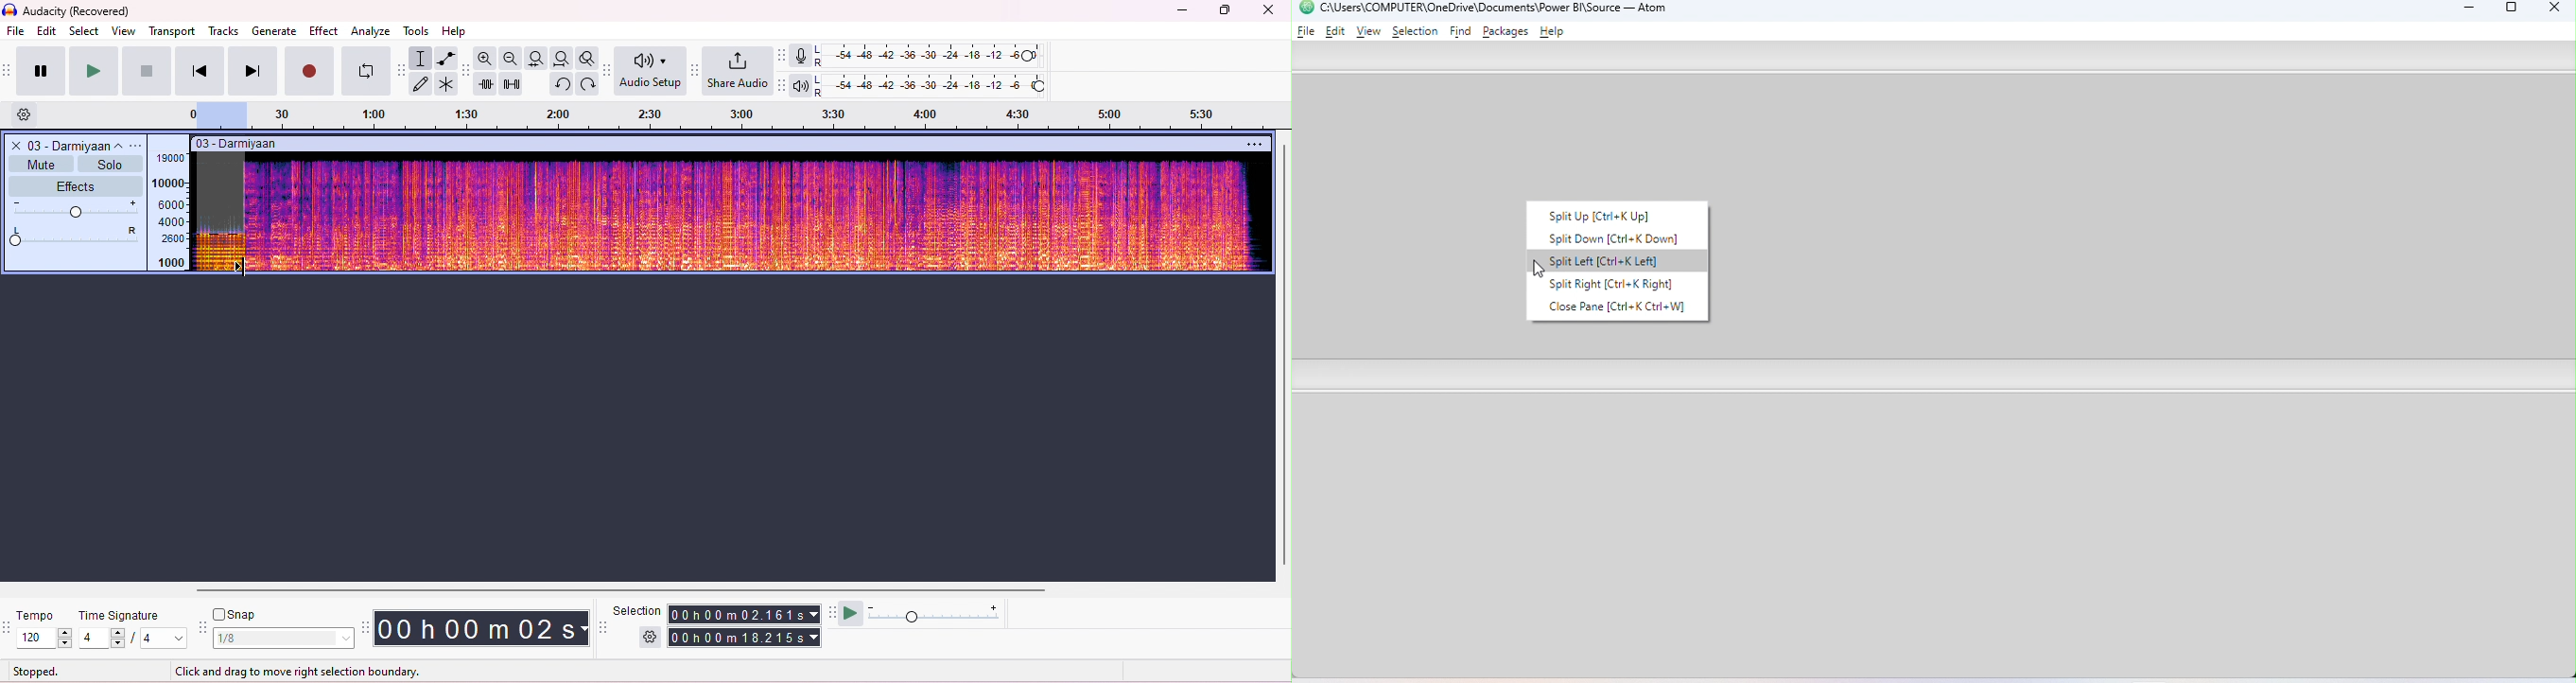  What do you see at coordinates (800, 56) in the screenshot?
I see `record meter ` at bounding box center [800, 56].